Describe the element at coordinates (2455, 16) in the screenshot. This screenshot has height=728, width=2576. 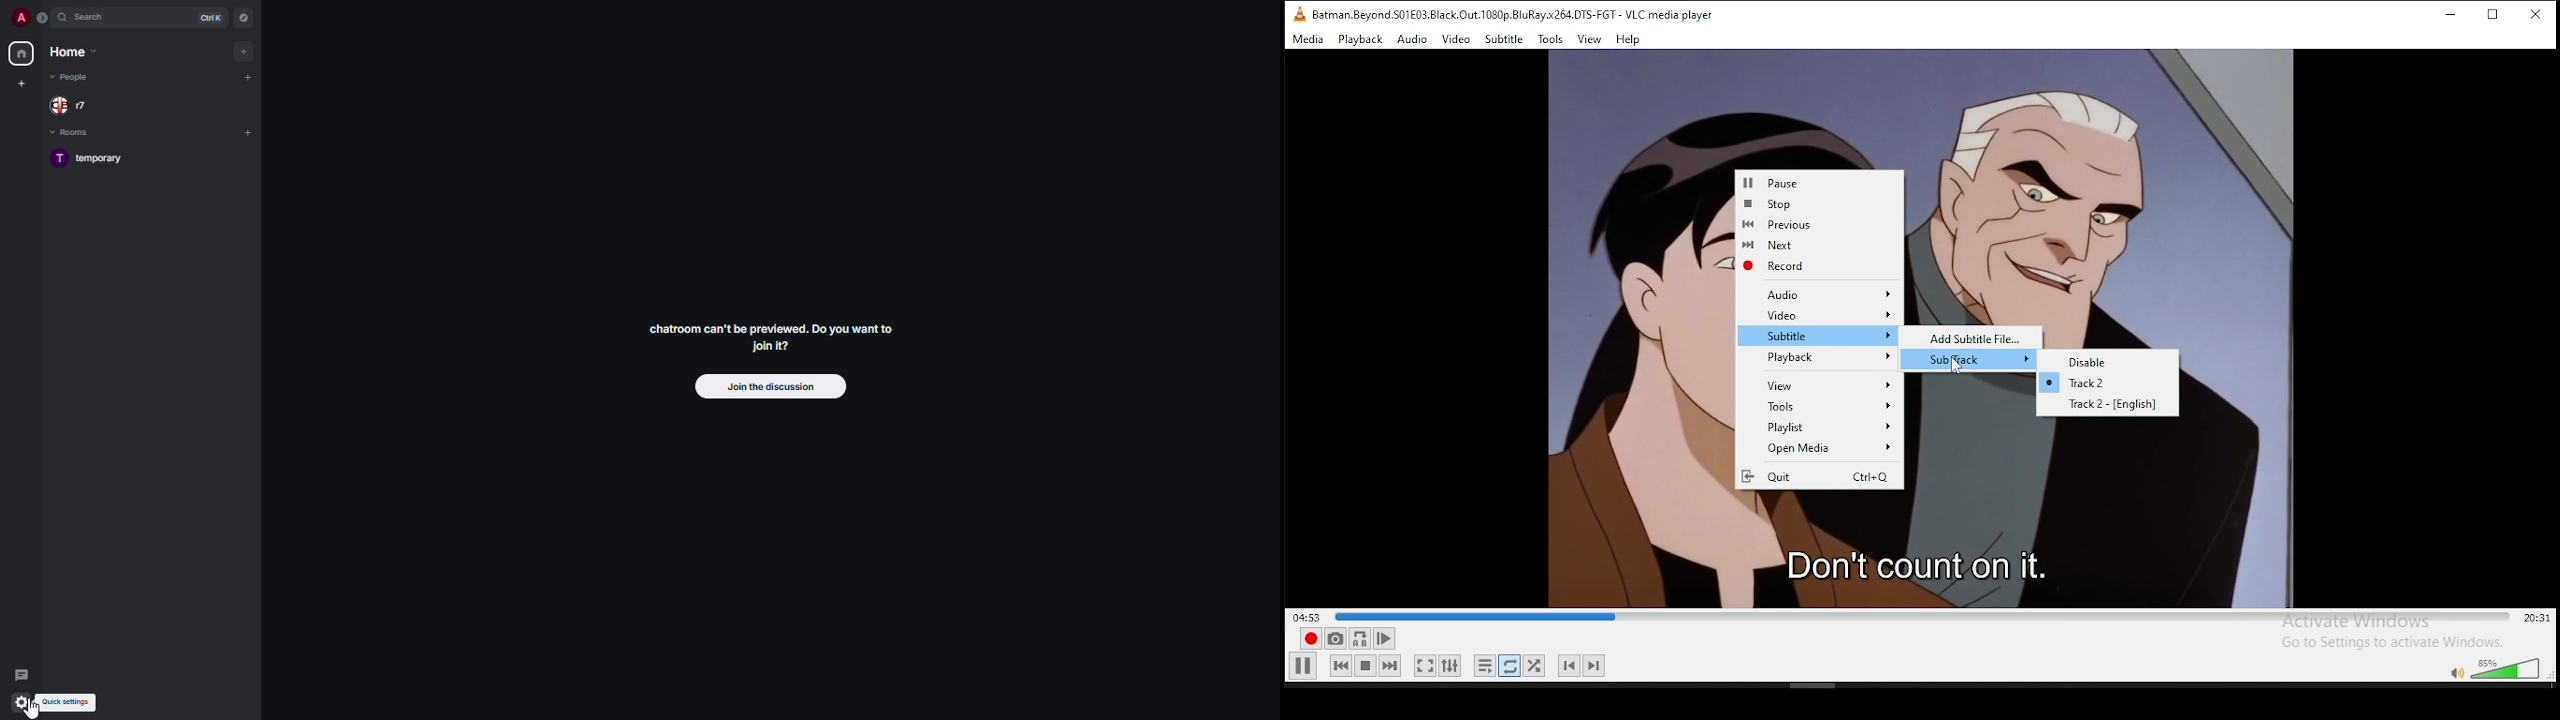
I see `minimize` at that location.